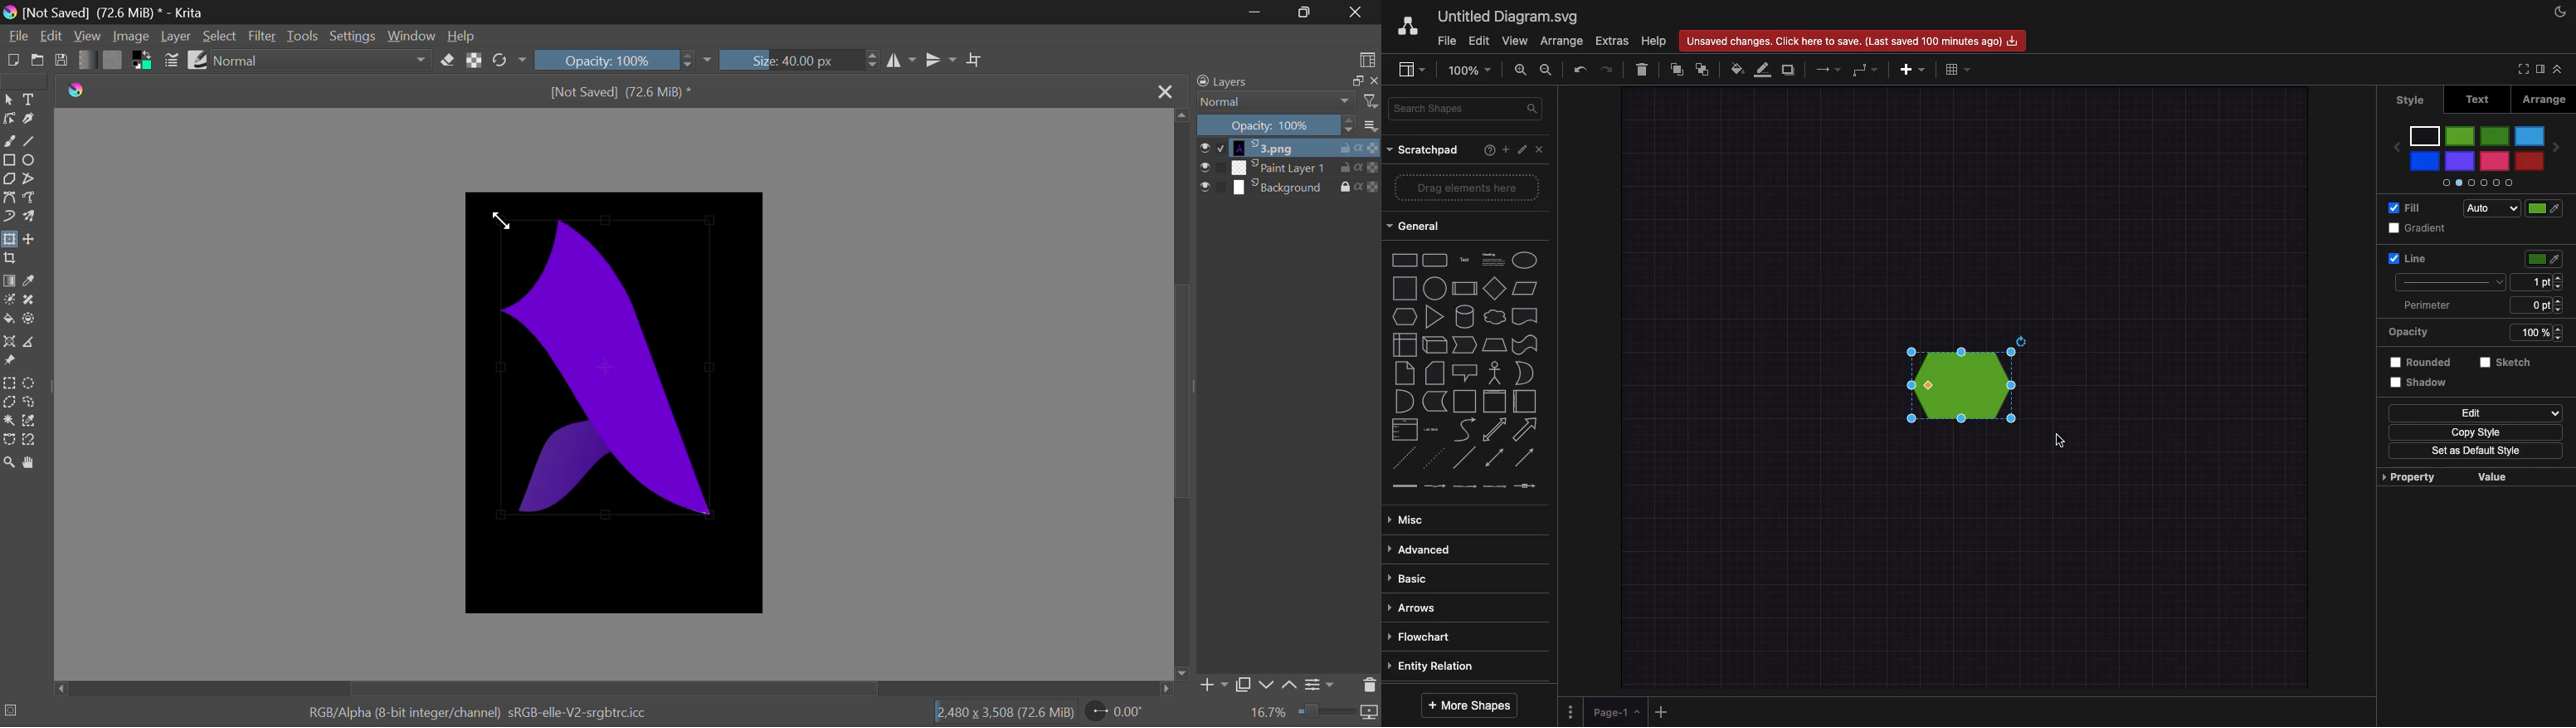  What do you see at coordinates (1613, 40) in the screenshot?
I see `Extras` at bounding box center [1613, 40].